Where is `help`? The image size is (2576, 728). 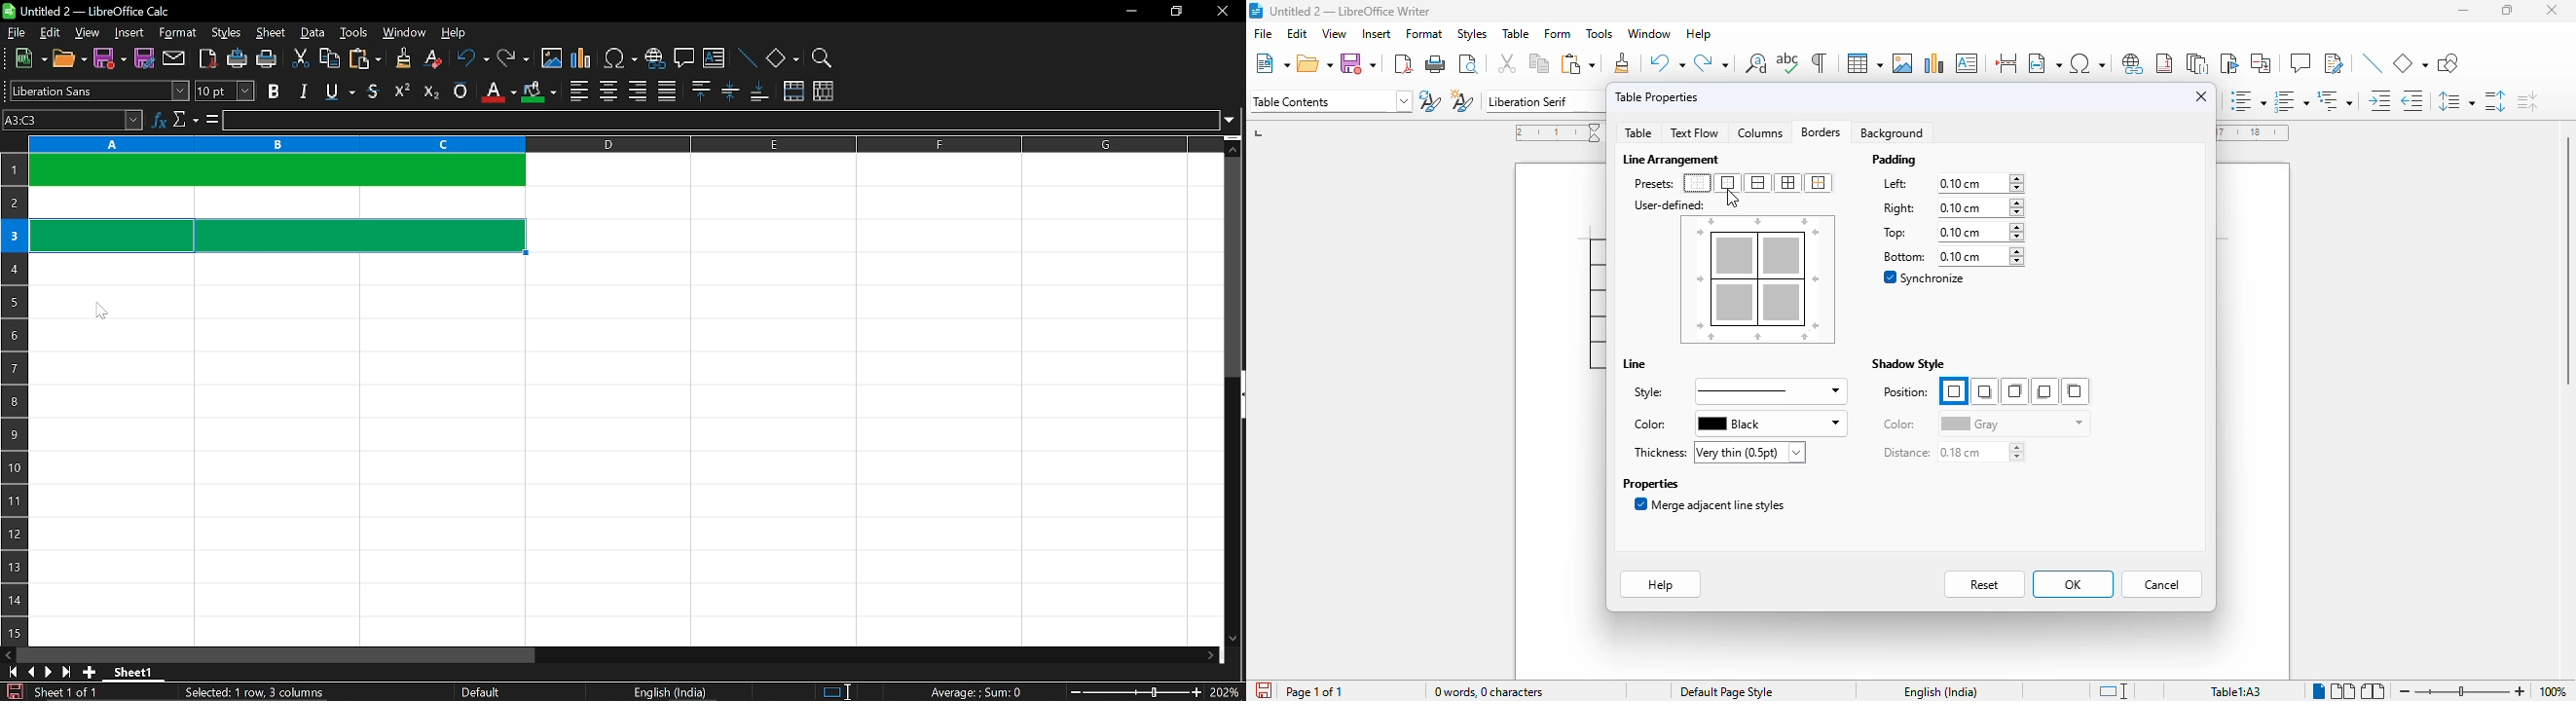 help is located at coordinates (1698, 34).